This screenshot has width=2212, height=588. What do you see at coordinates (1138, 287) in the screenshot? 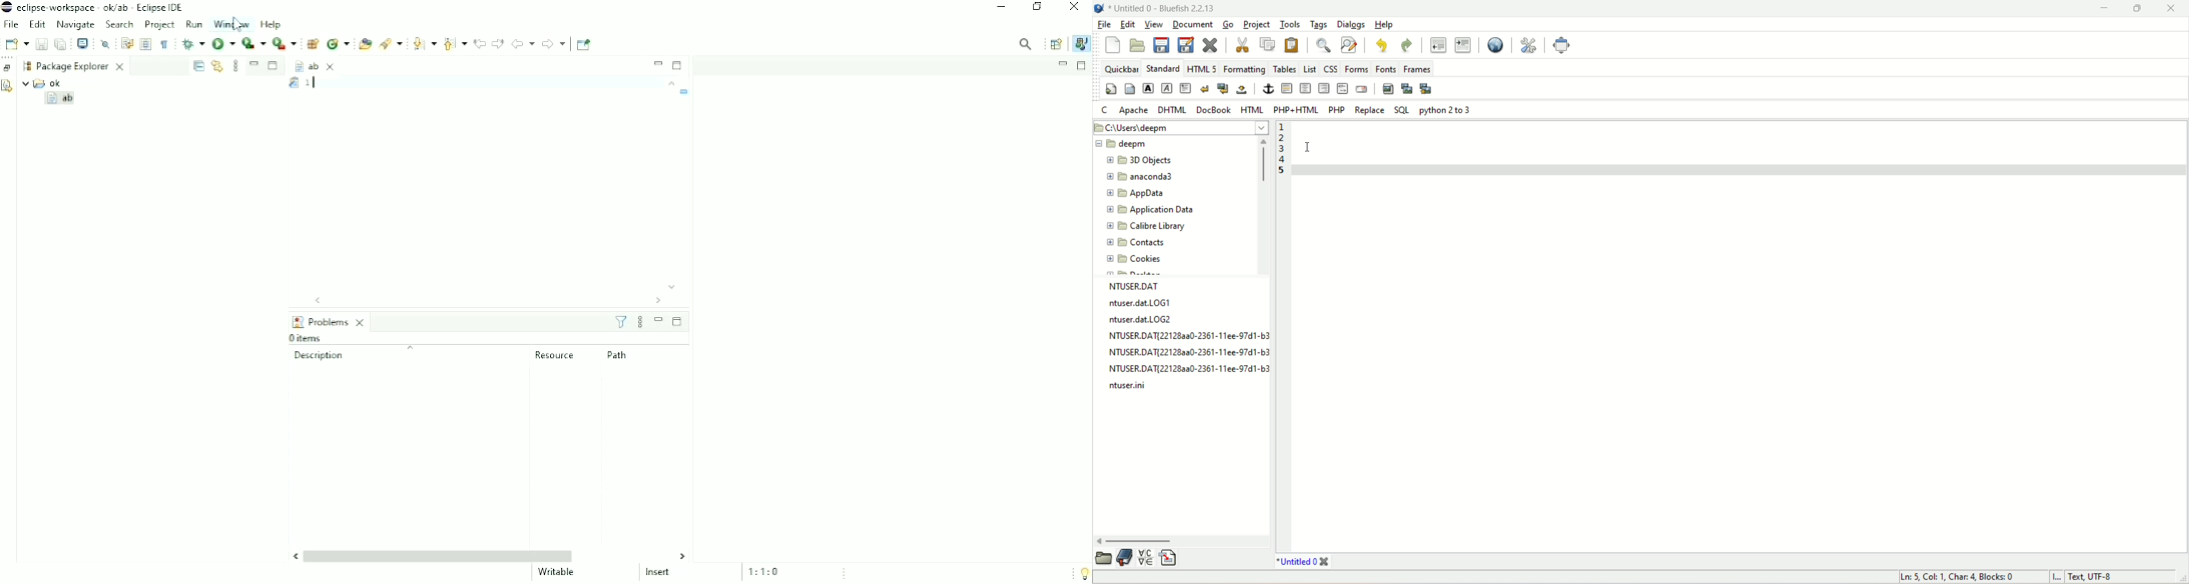
I see `file name` at bounding box center [1138, 287].